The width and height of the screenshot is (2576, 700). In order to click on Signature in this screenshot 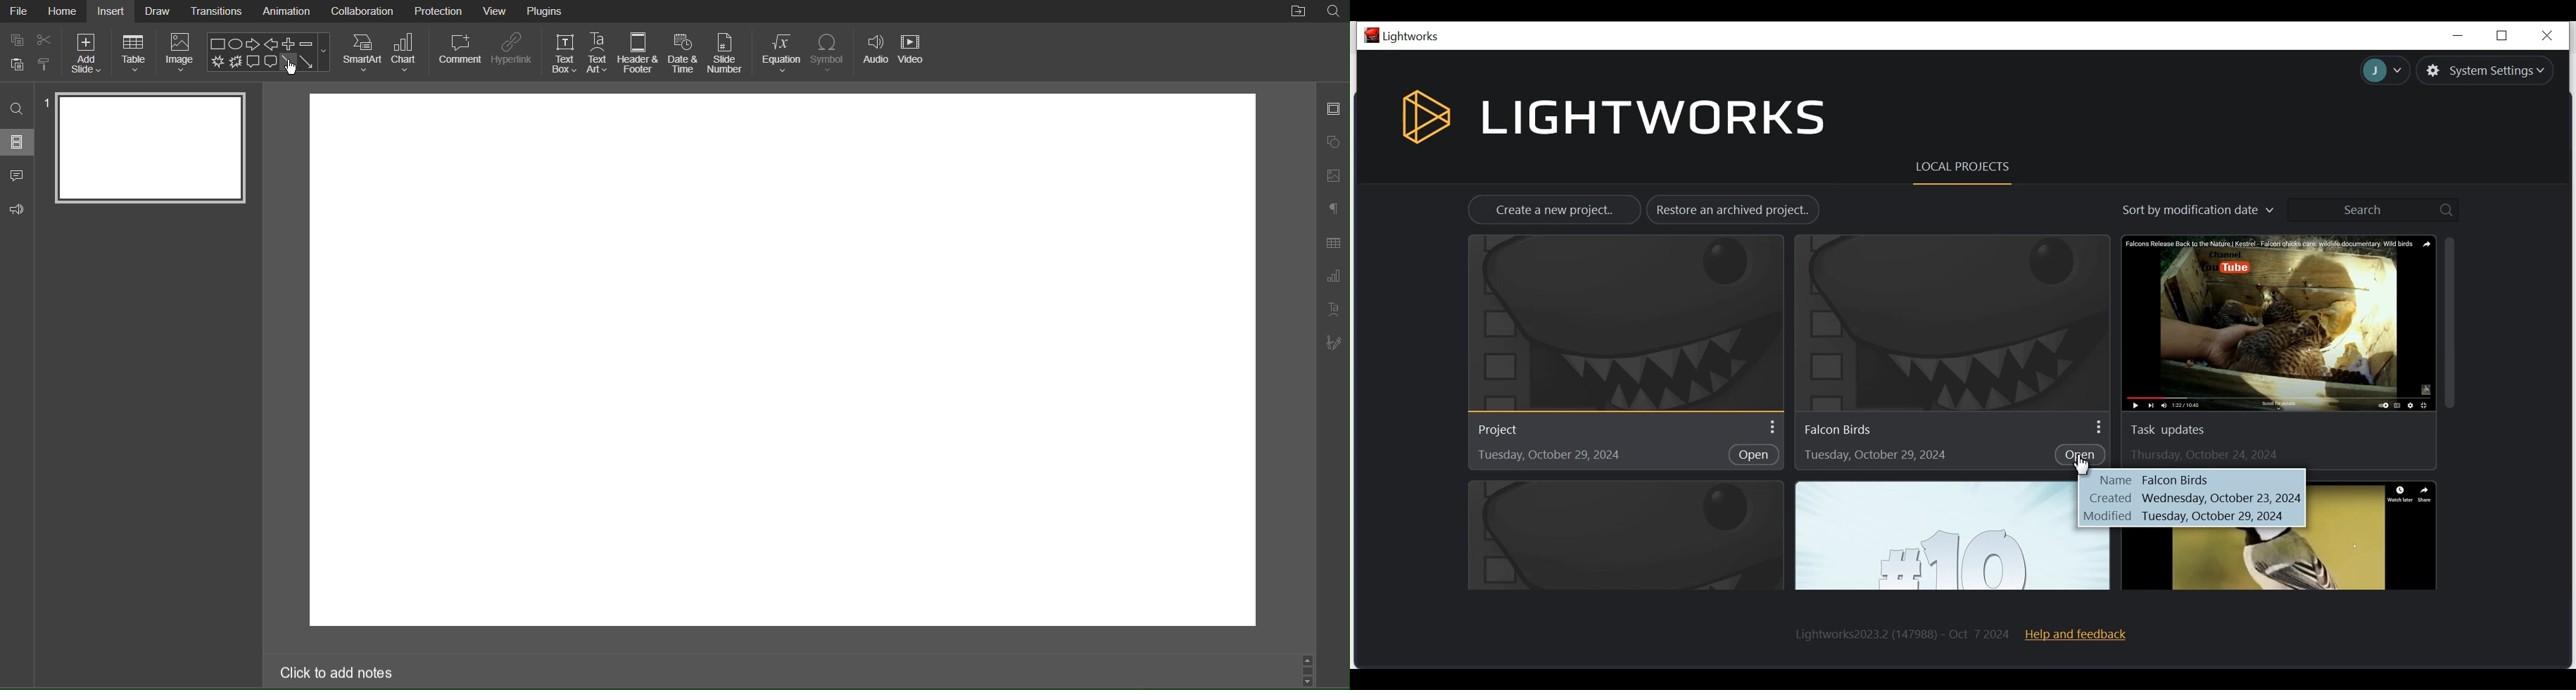, I will do `click(1334, 343)`.